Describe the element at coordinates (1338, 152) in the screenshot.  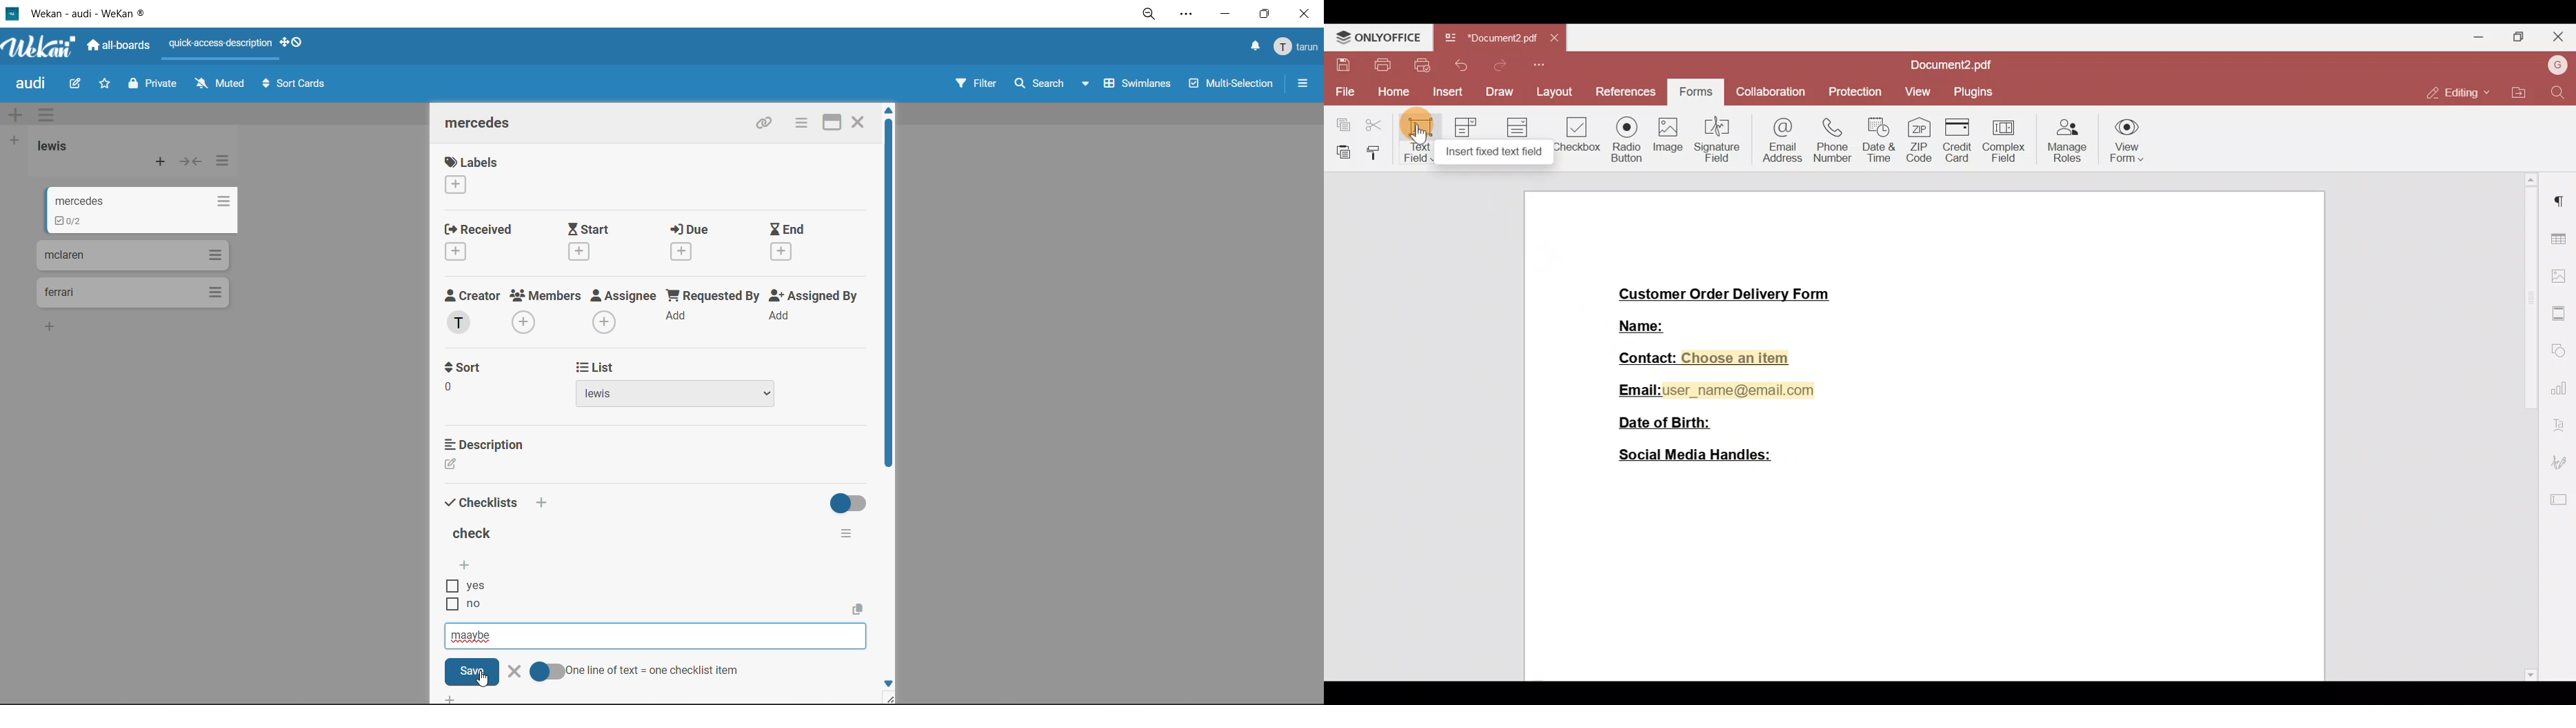
I see `Paste` at that location.